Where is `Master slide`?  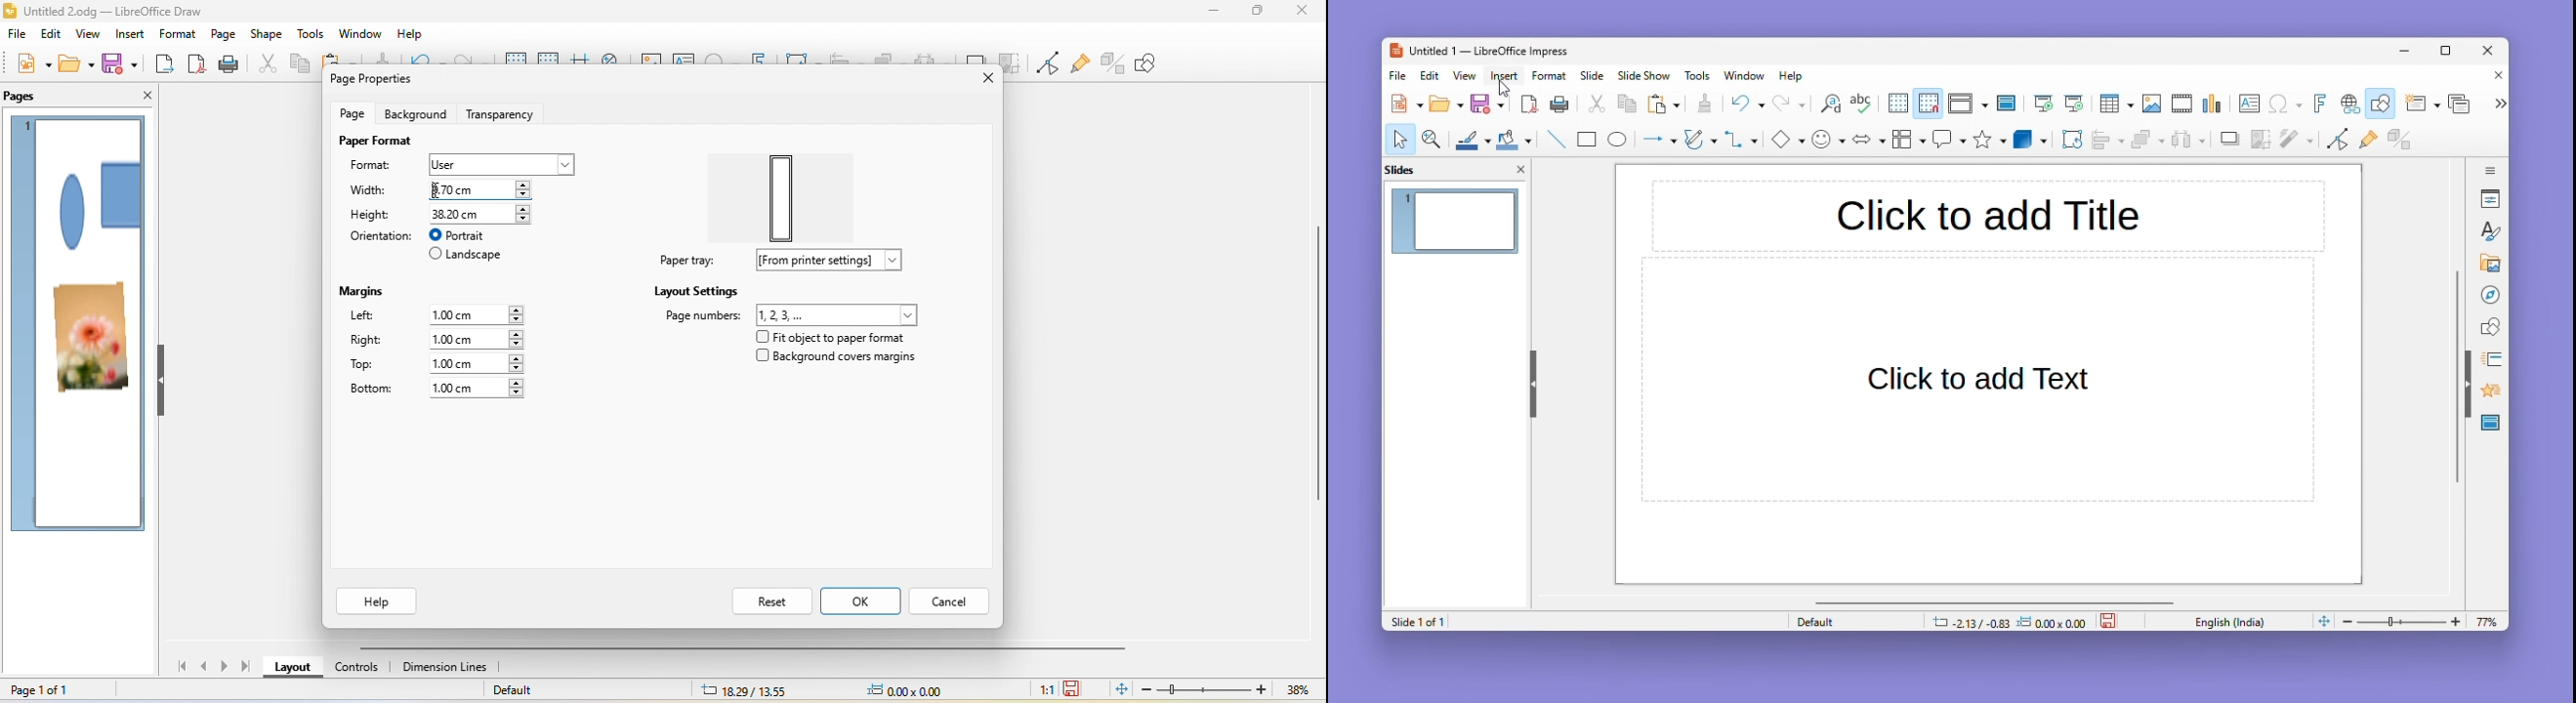
Master slide is located at coordinates (2009, 103).